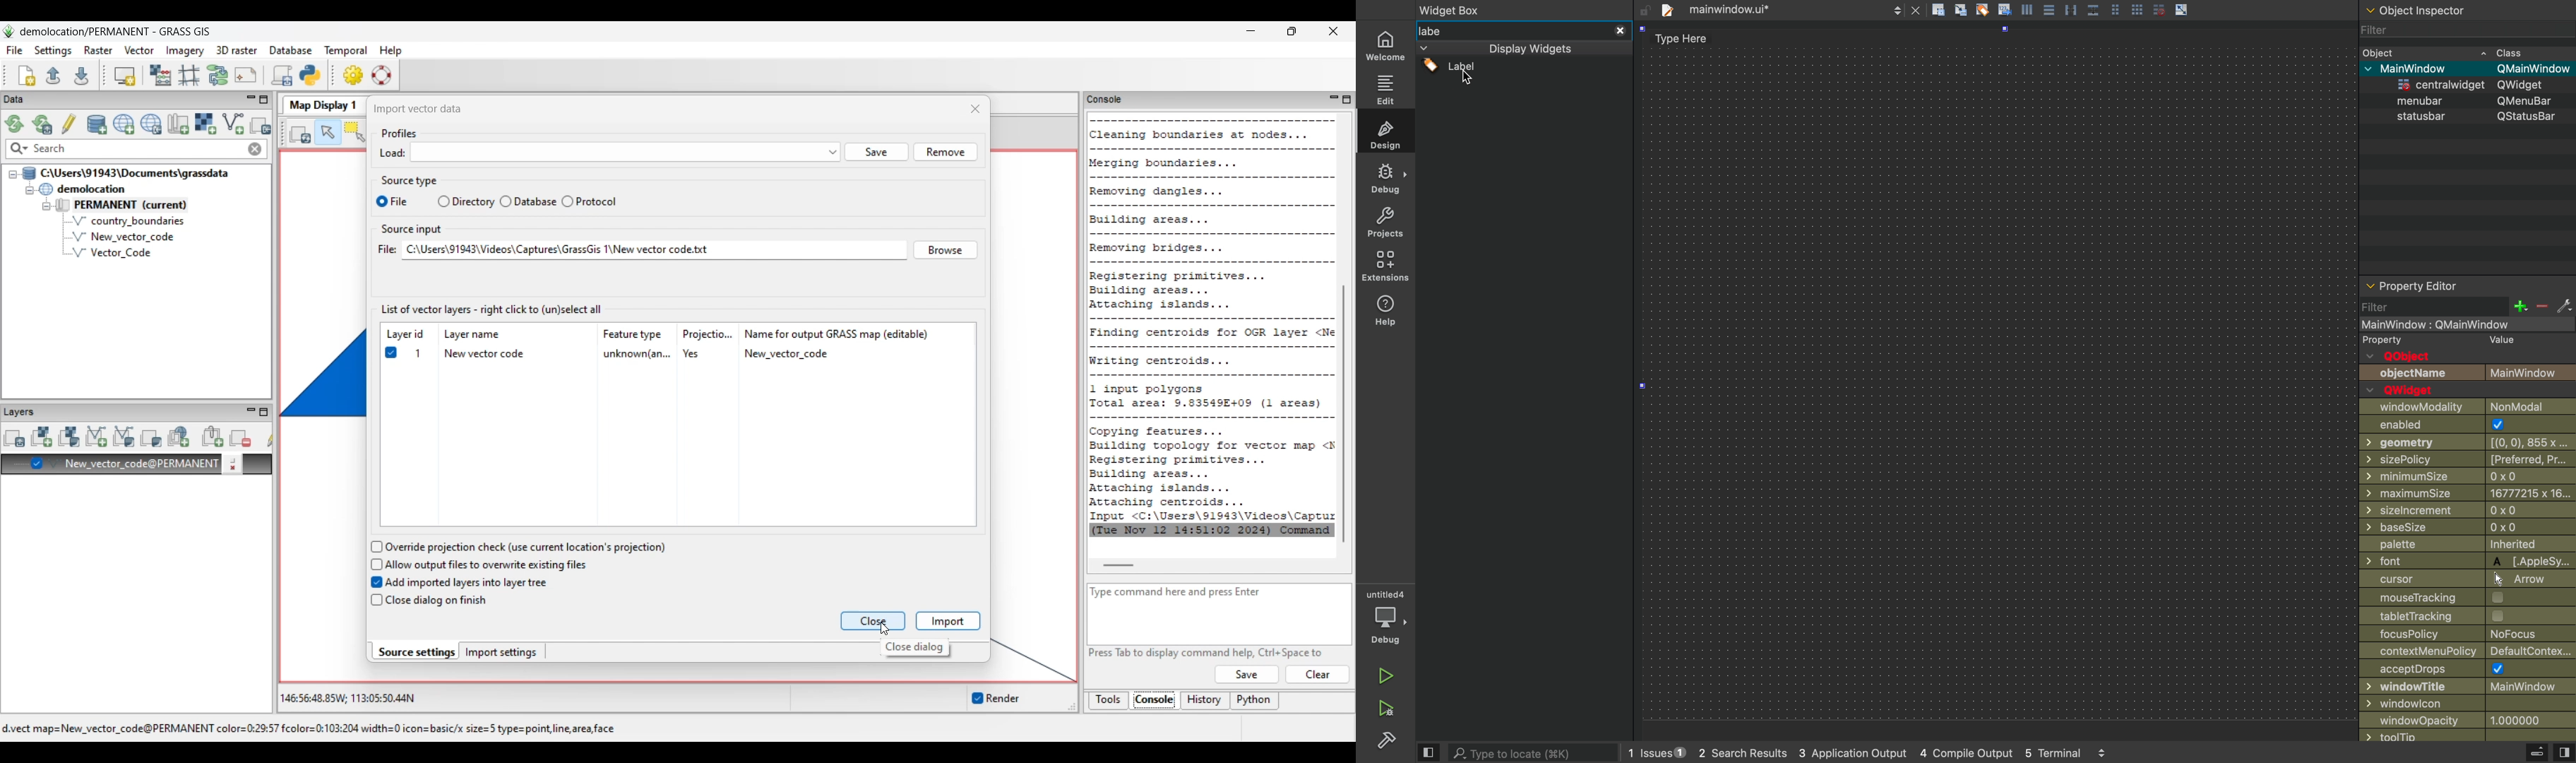 The width and height of the screenshot is (2576, 784). What do you see at coordinates (386, 249) in the screenshot?
I see `File:` at bounding box center [386, 249].